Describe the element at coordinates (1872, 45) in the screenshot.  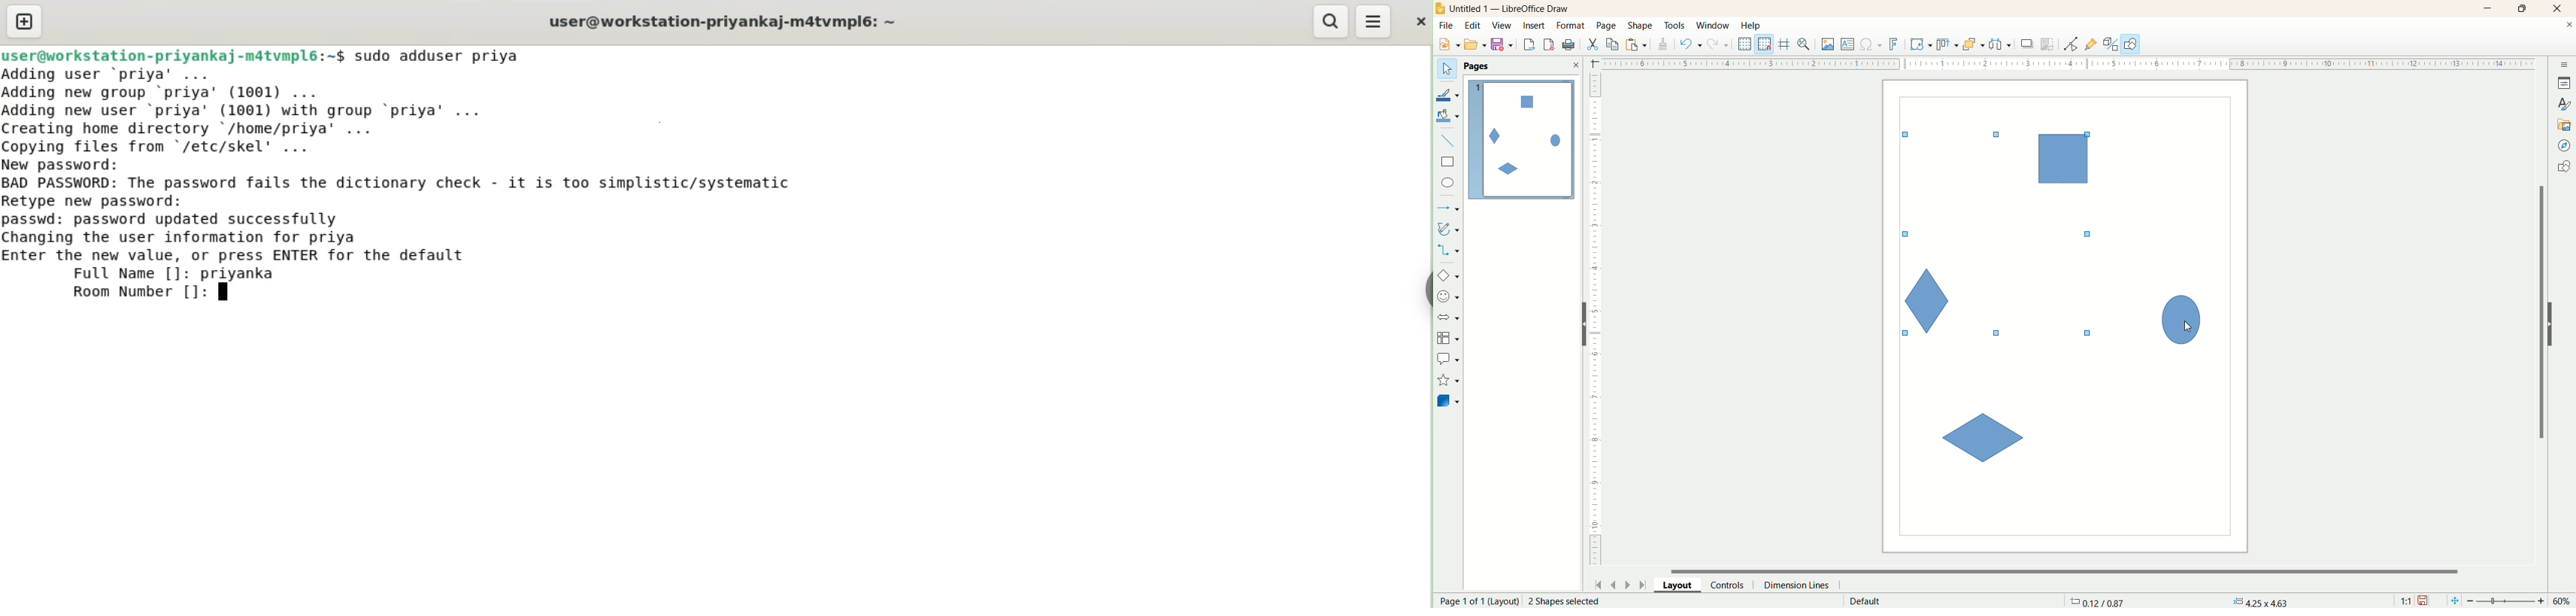
I see `special character` at that location.